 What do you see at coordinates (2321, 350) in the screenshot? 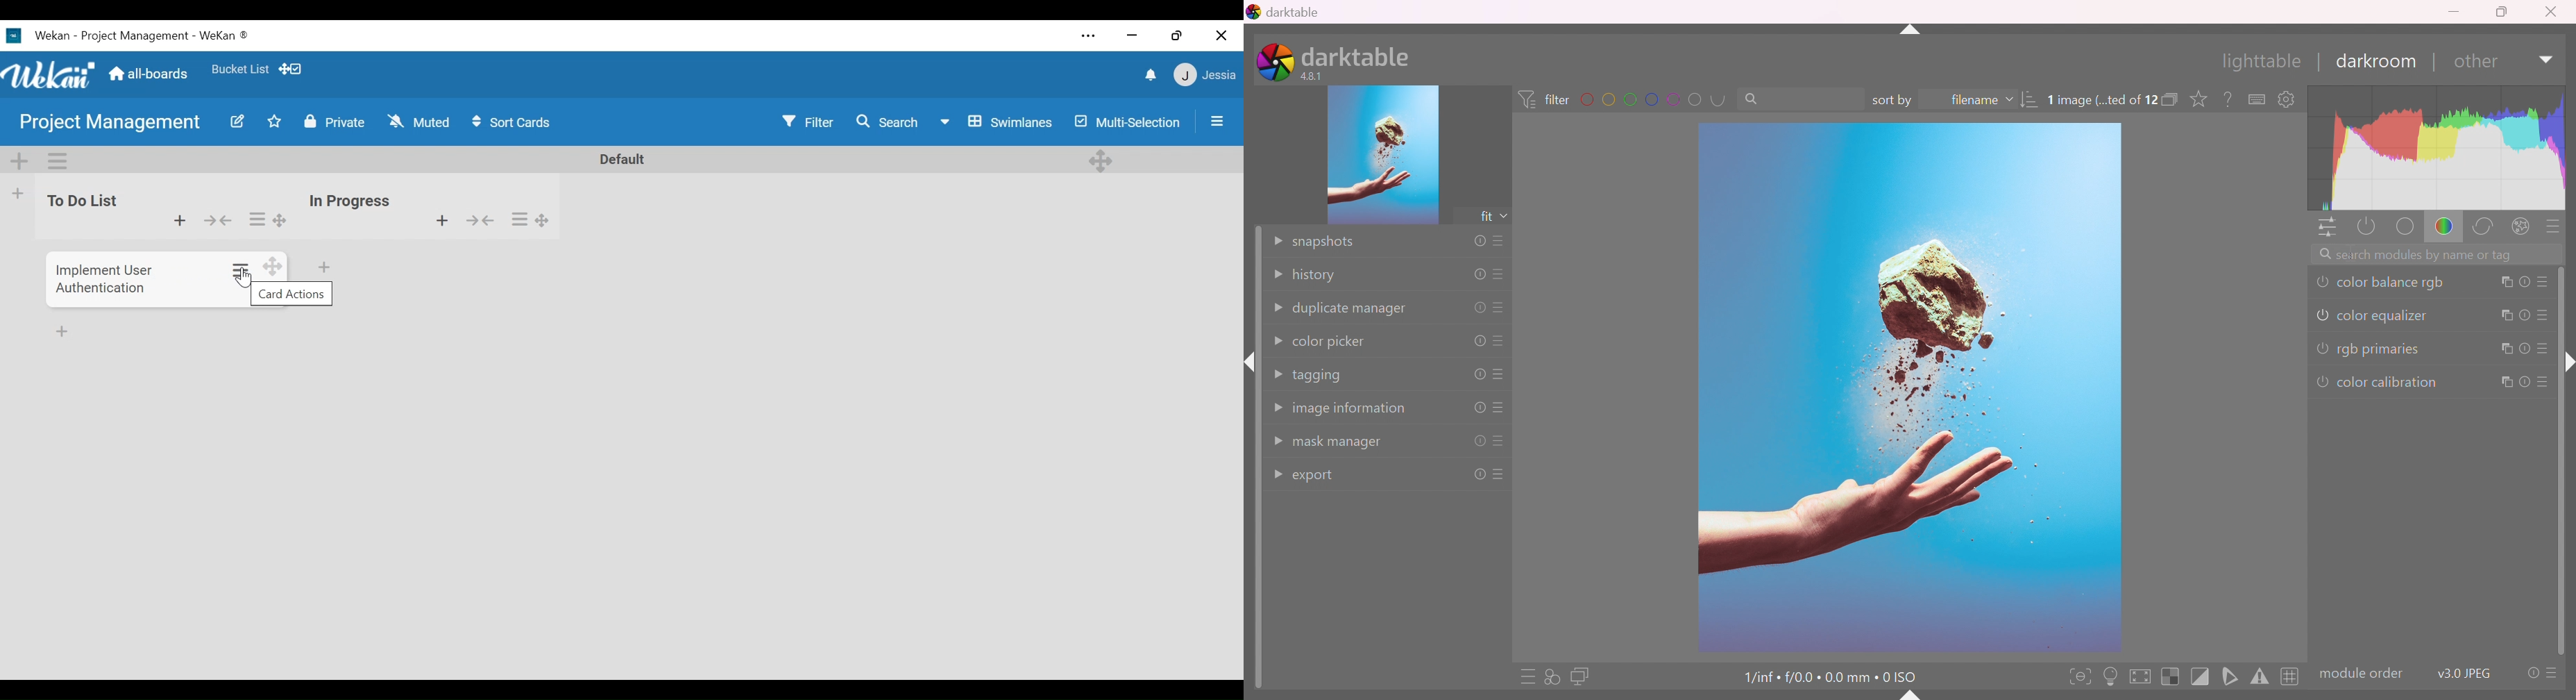
I see `'rgb primaries' is switched off` at bounding box center [2321, 350].